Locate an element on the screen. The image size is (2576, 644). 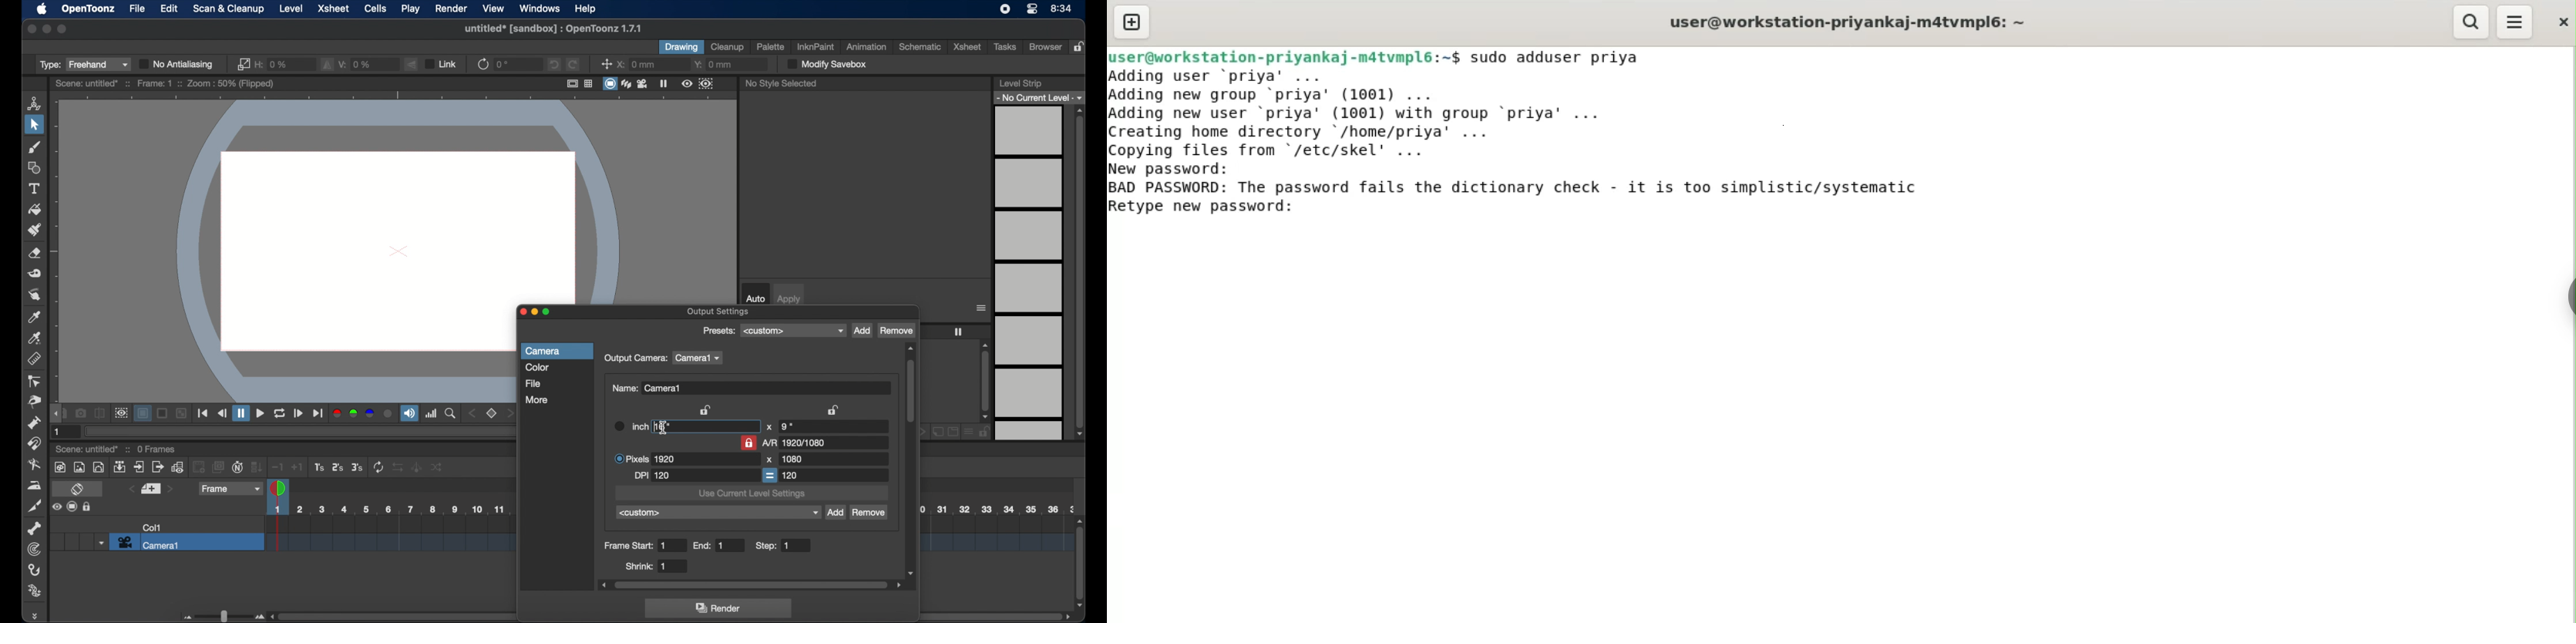
 is located at coordinates (257, 468).